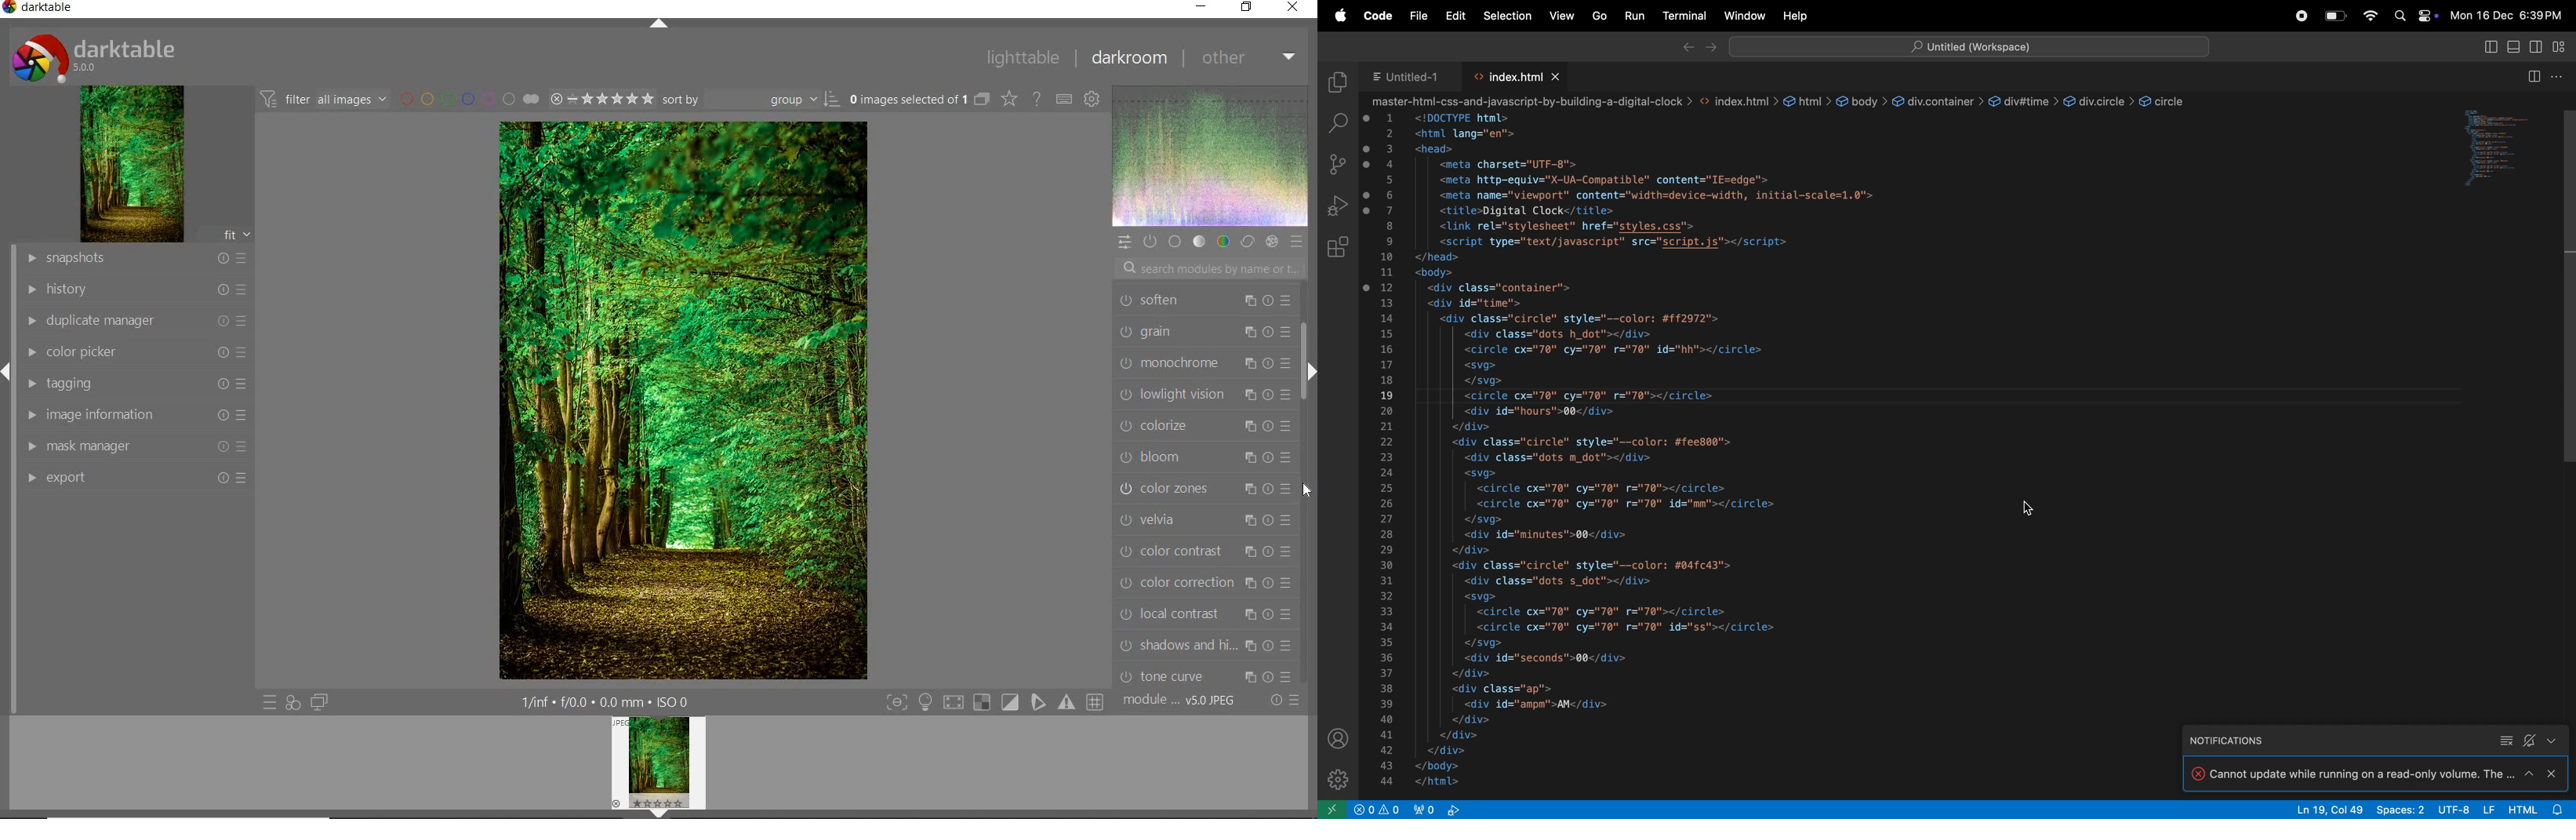 The width and height of the screenshot is (2576, 840). Describe the element at coordinates (138, 417) in the screenshot. I see `IMAGE INFORMATION` at that location.